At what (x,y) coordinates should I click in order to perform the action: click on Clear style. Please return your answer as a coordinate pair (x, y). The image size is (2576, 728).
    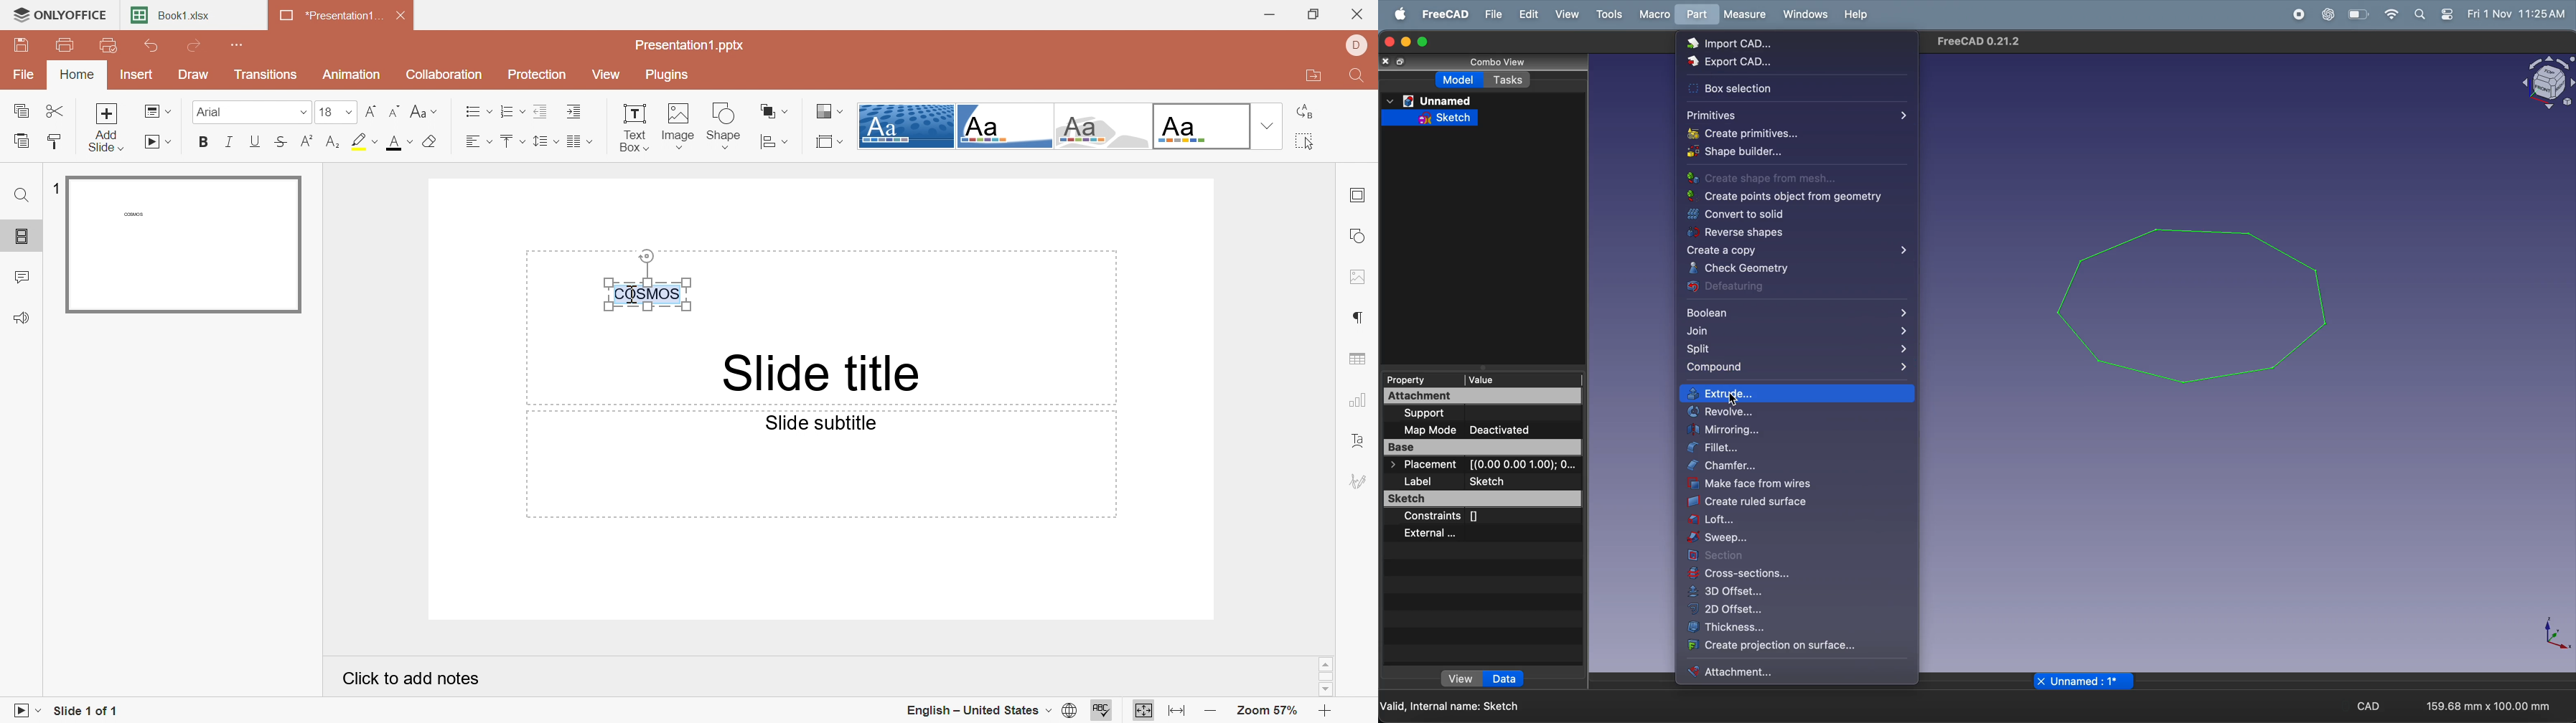
    Looking at the image, I should click on (430, 143).